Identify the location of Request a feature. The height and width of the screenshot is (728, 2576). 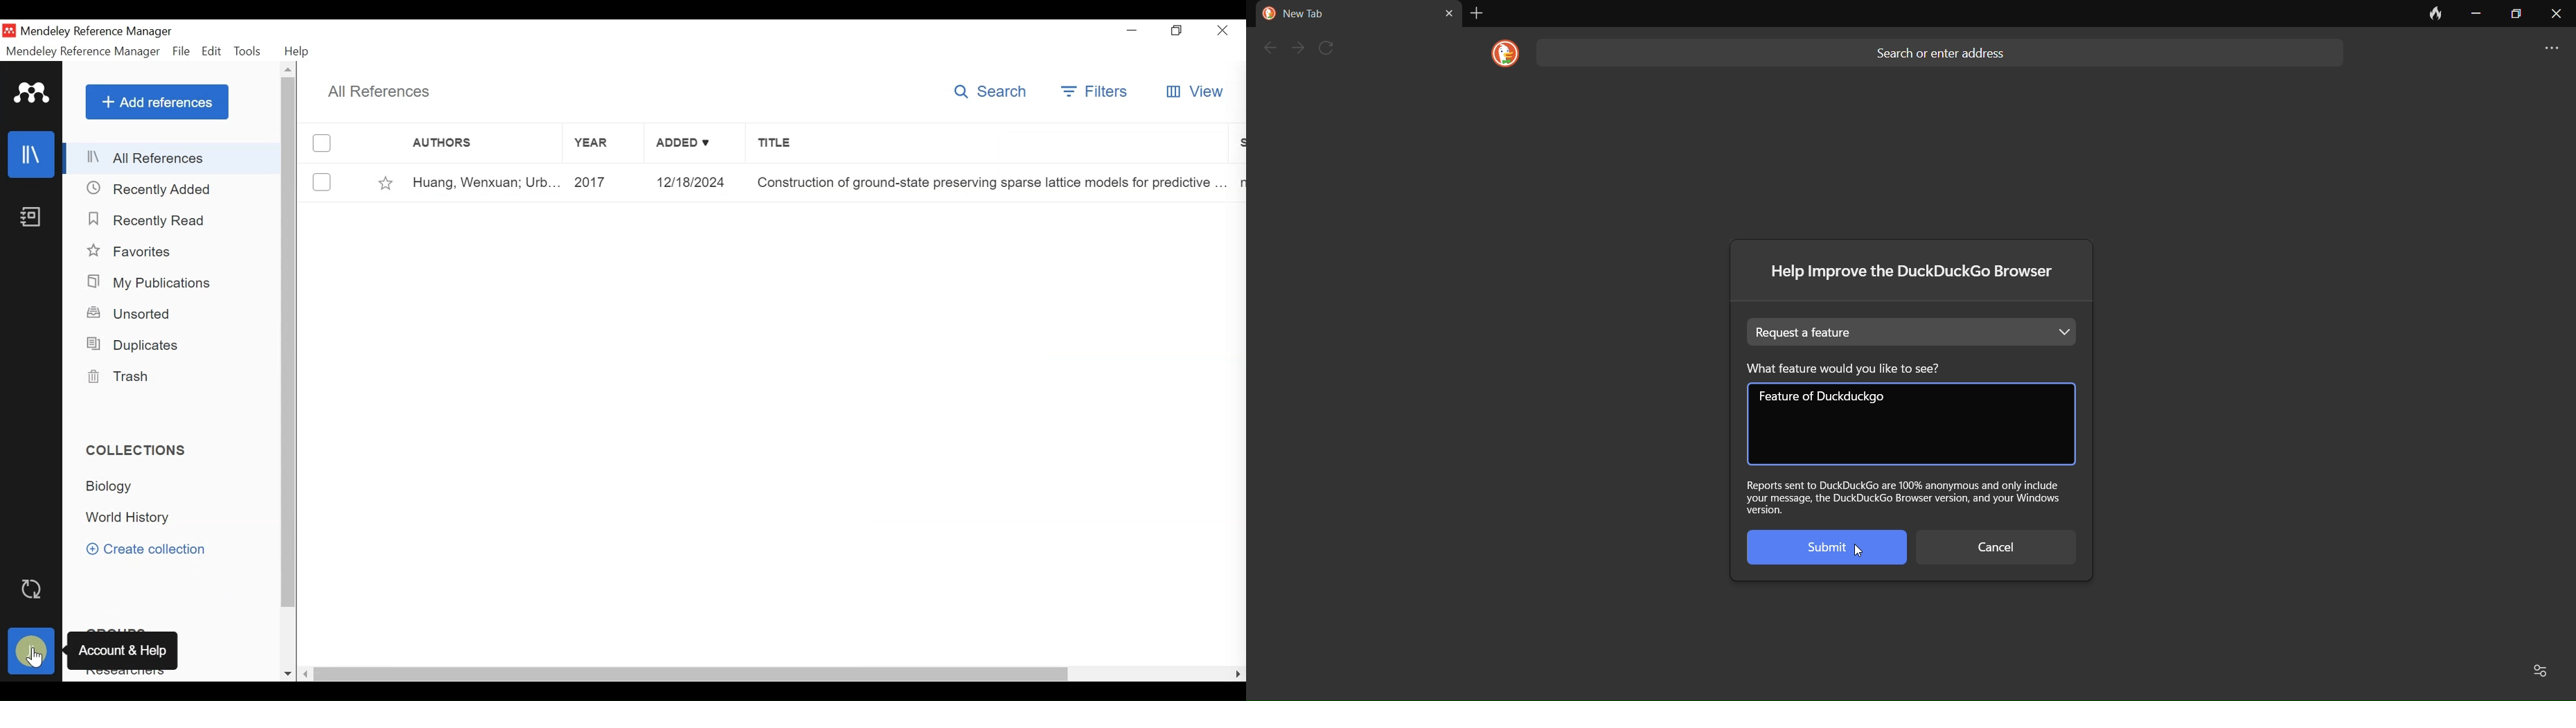
(1915, 332).